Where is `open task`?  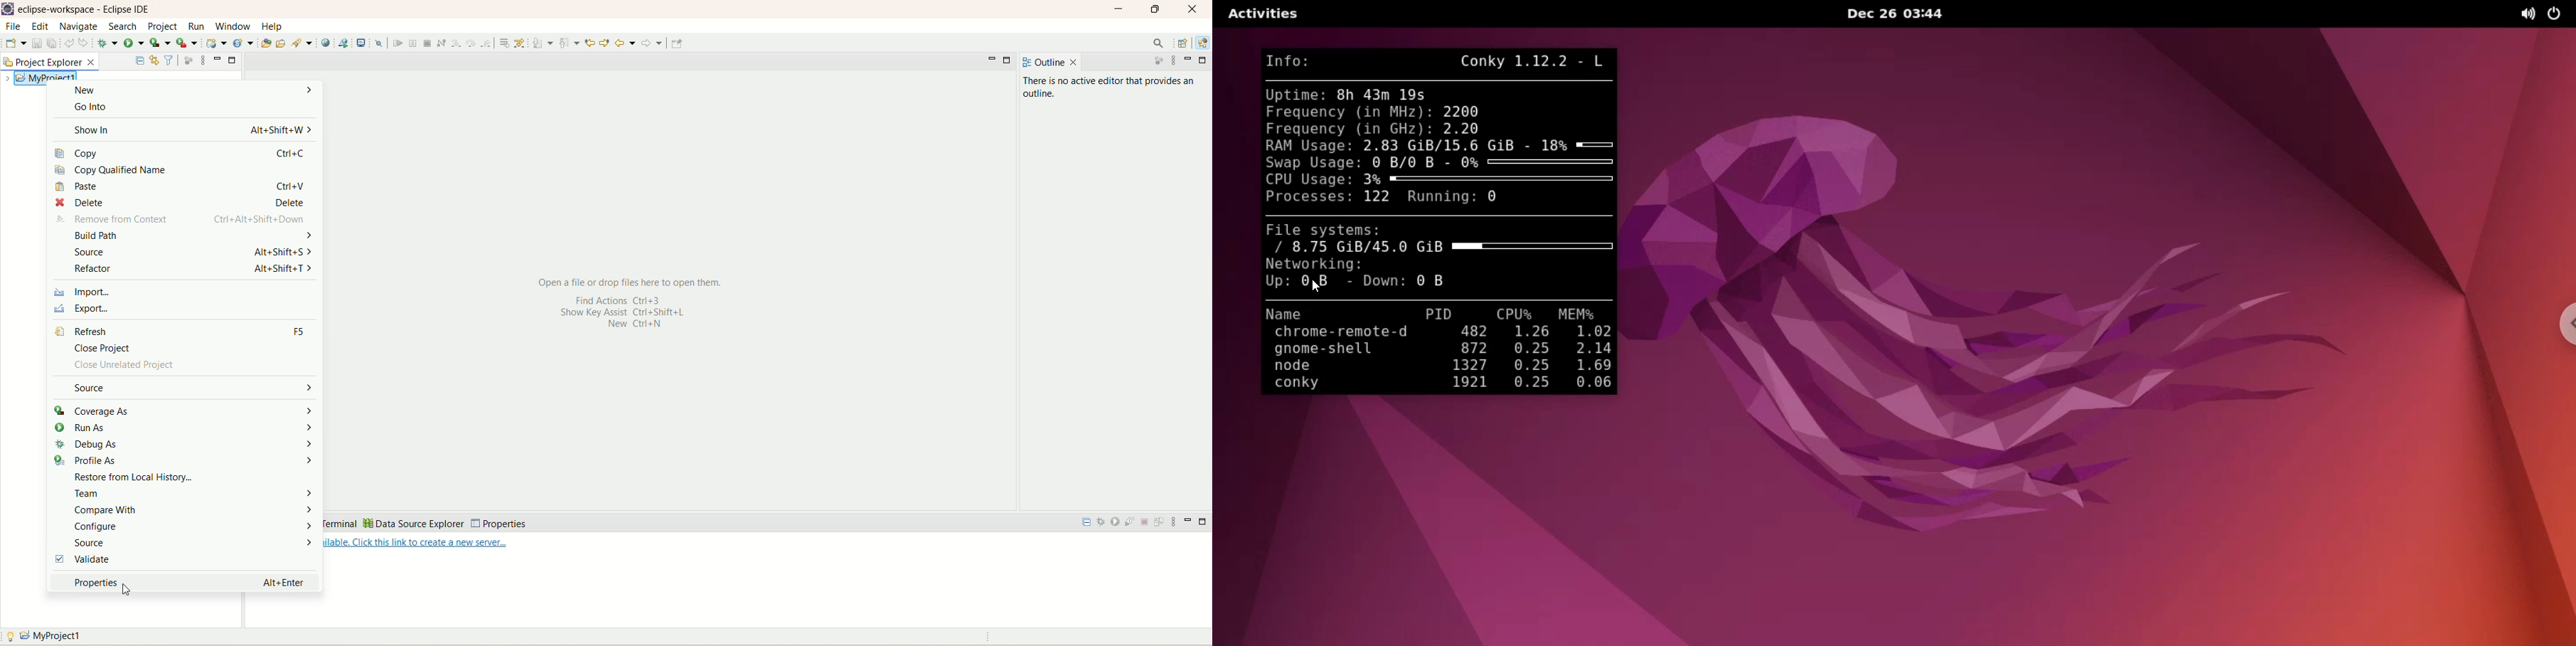
open task is located at coordinates (282, 43).